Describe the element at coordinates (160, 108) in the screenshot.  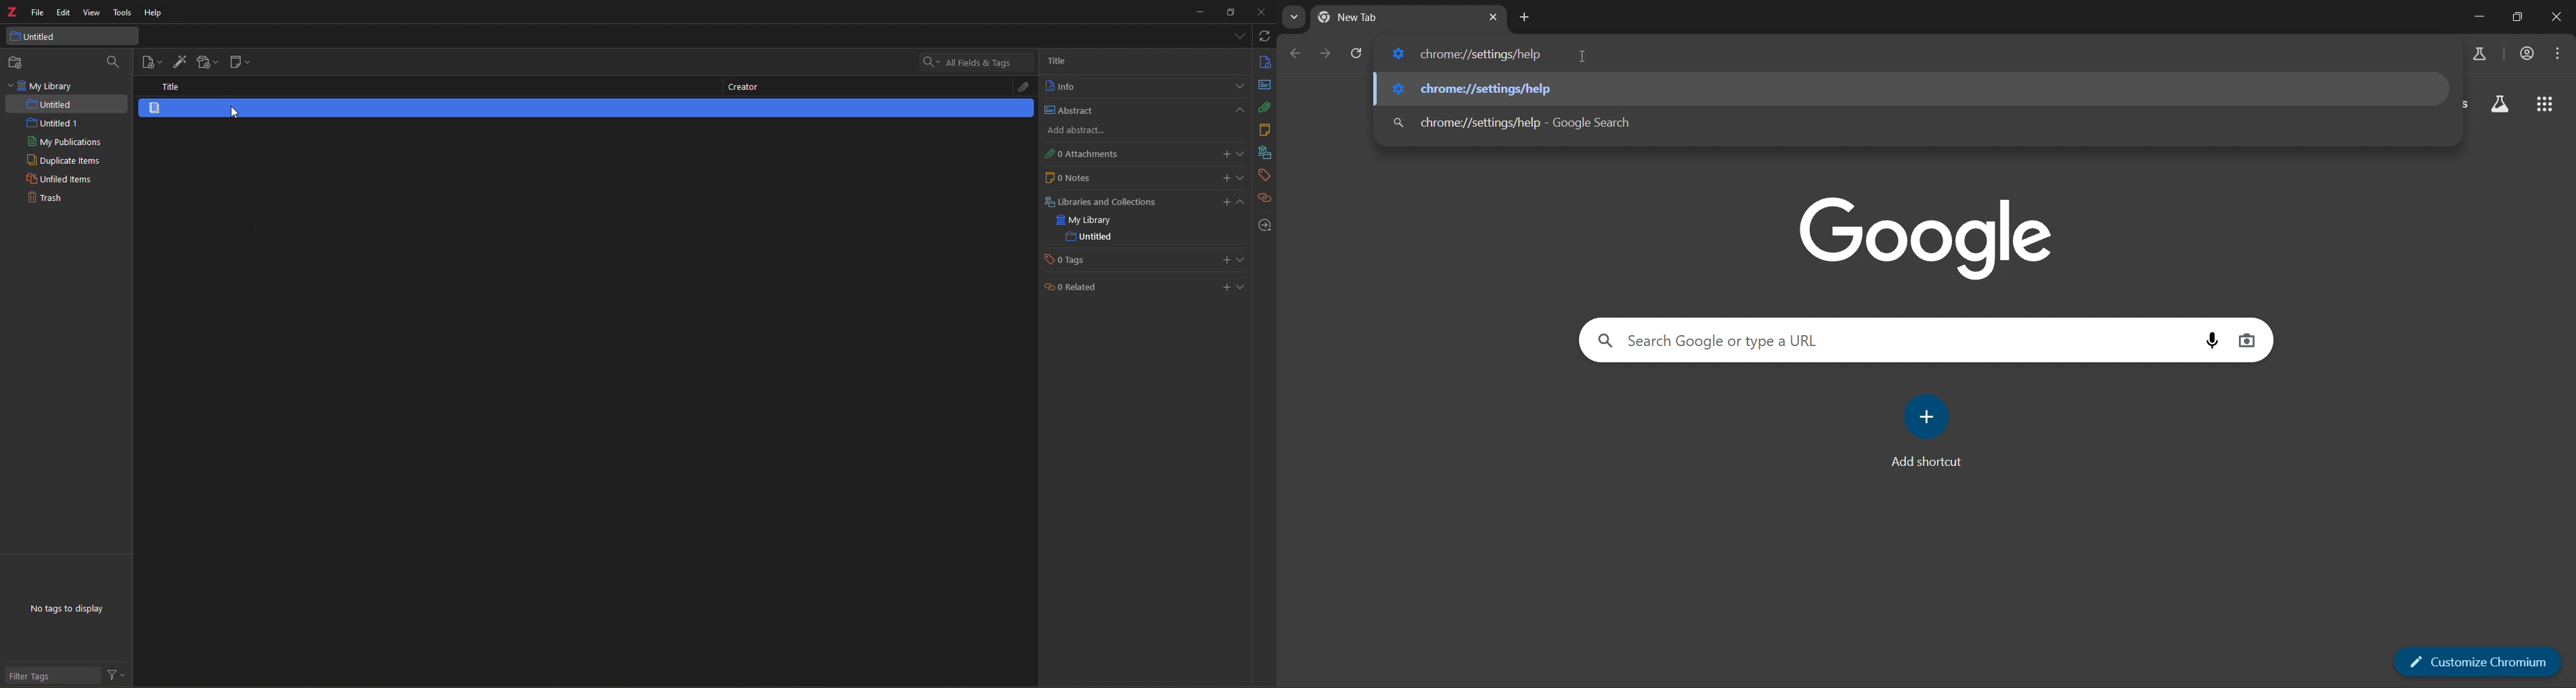
I see `item` at that location.